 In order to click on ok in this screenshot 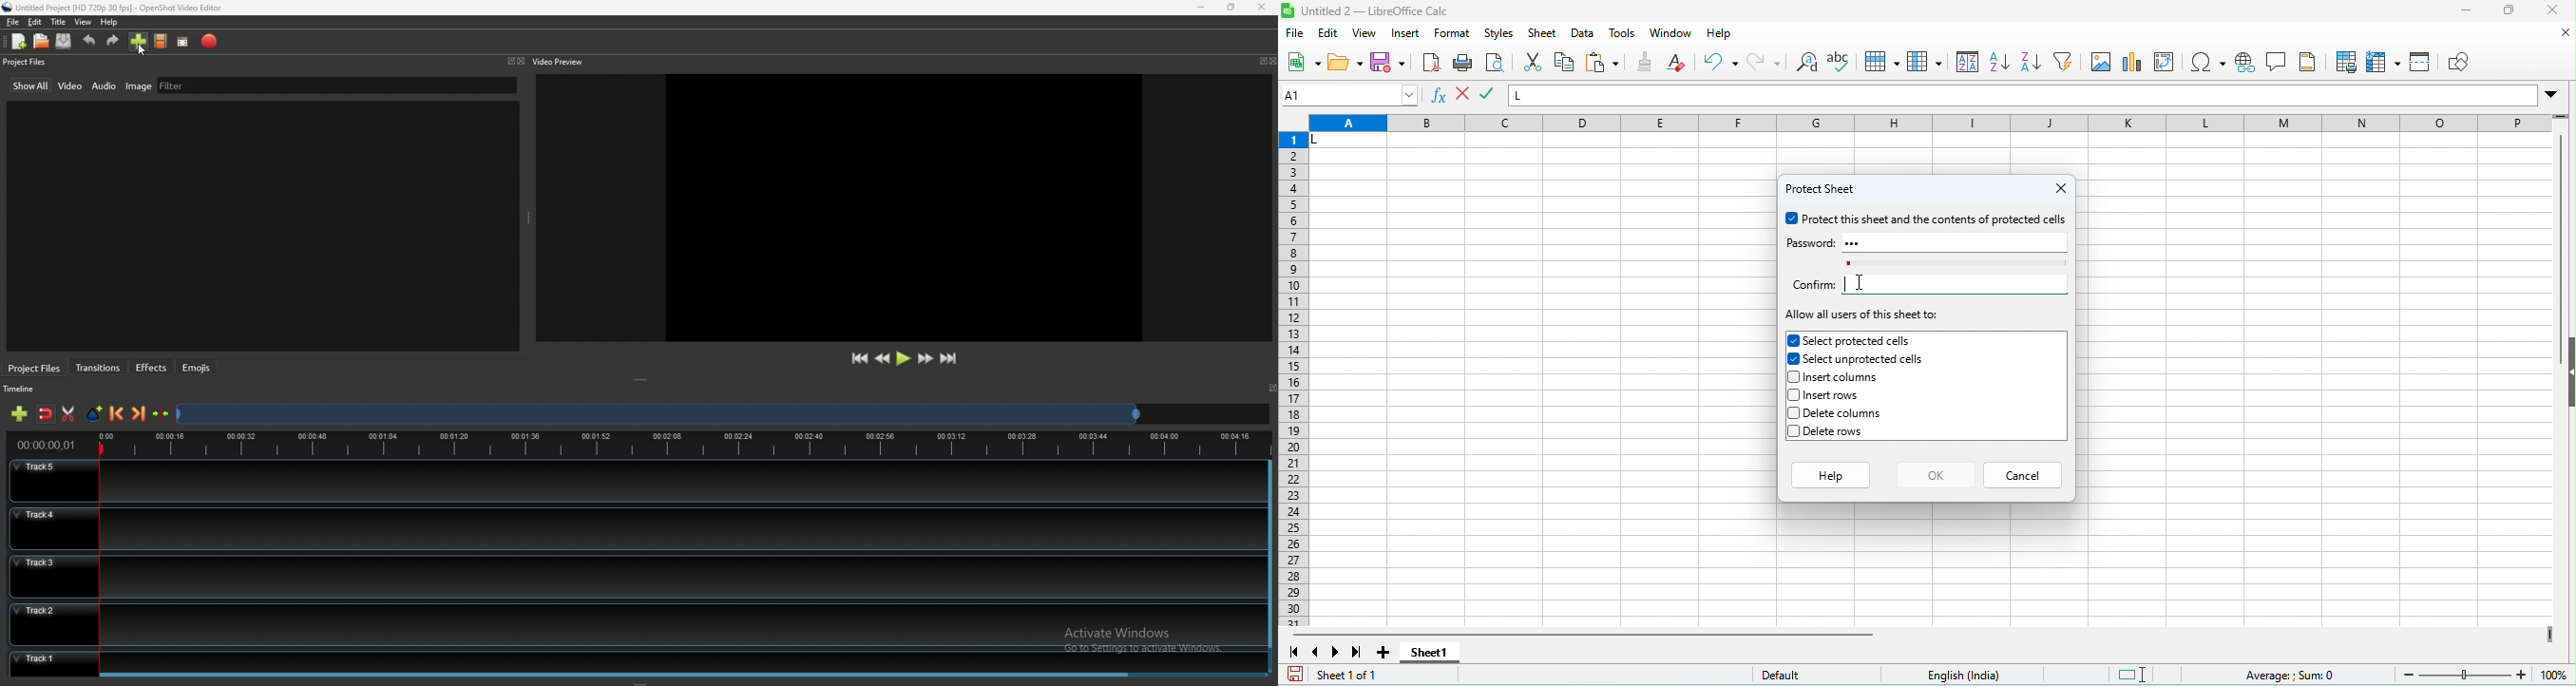, I will do `click(1936, 473)`.